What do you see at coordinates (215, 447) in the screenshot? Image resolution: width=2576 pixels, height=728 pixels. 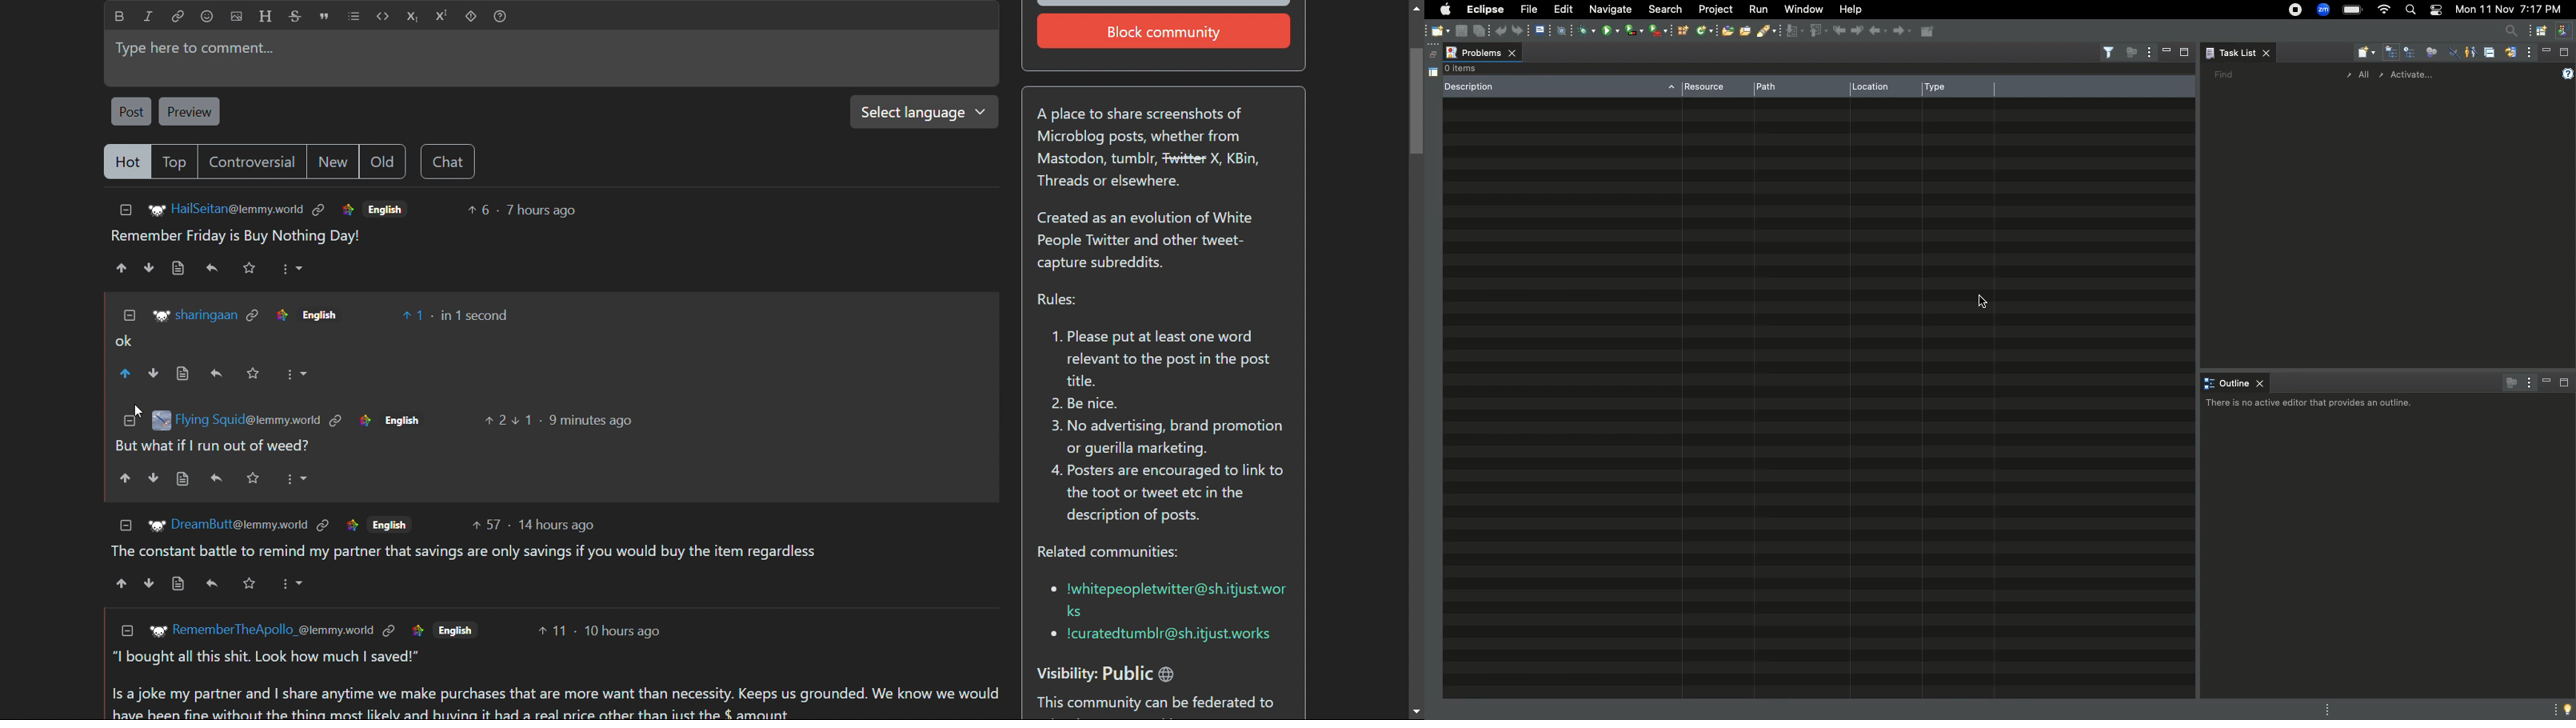 I see `comment` at bounding box center [215, 447].